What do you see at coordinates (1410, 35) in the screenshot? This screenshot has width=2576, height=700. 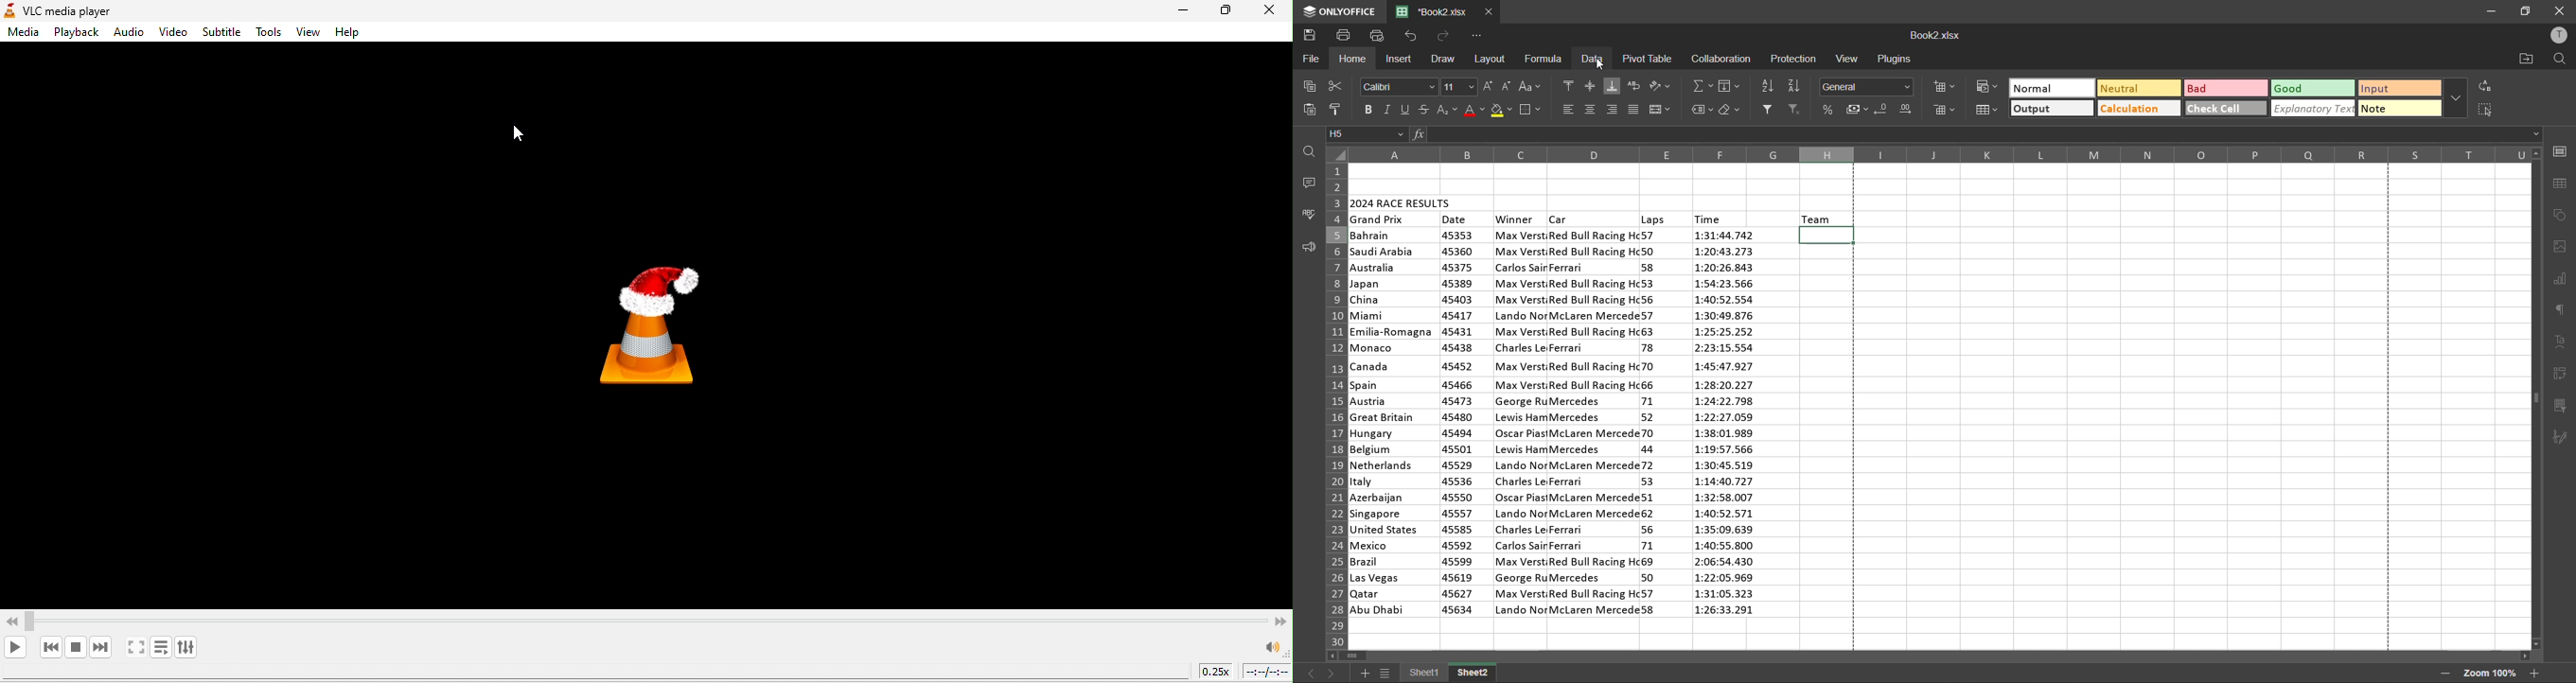 I see `undo` at bounding box center [1410, 35].